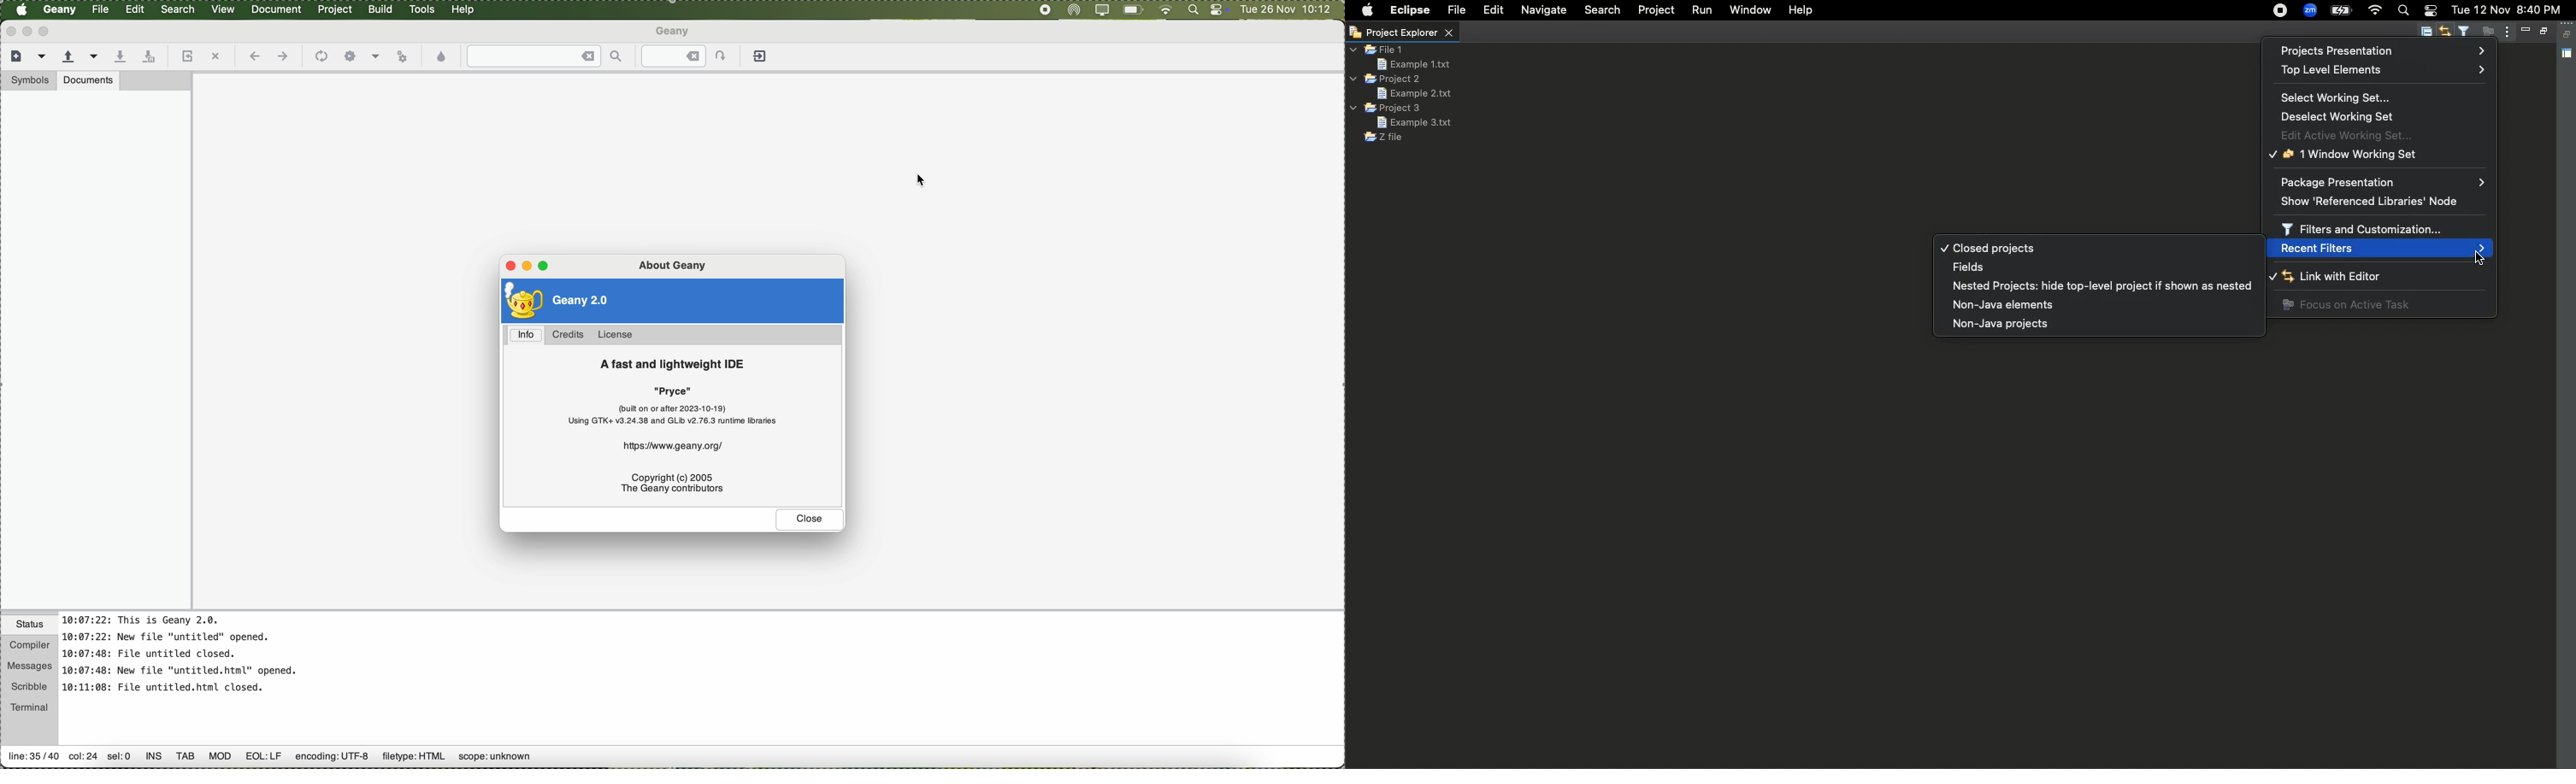  I want to click on cursor , so click(2478, 261).